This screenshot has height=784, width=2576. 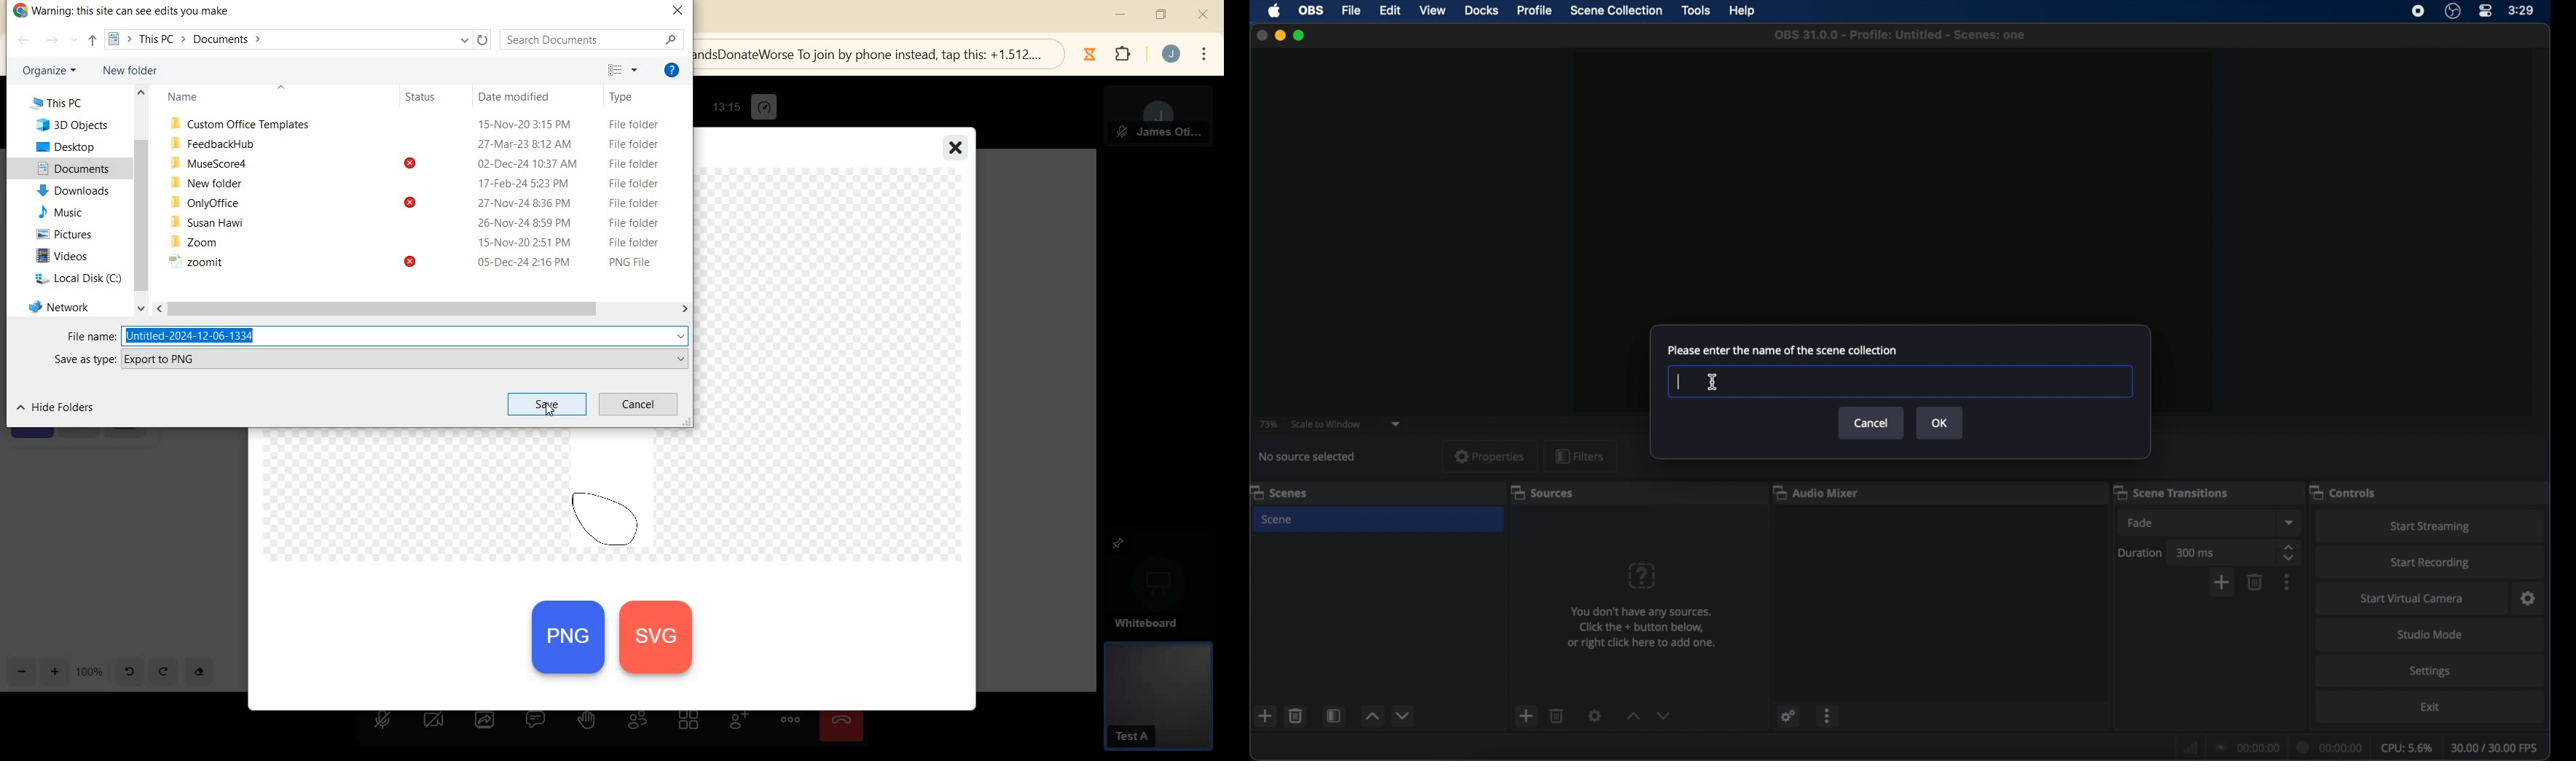 I want to click on FORWARD, so click(x=58, y=42).